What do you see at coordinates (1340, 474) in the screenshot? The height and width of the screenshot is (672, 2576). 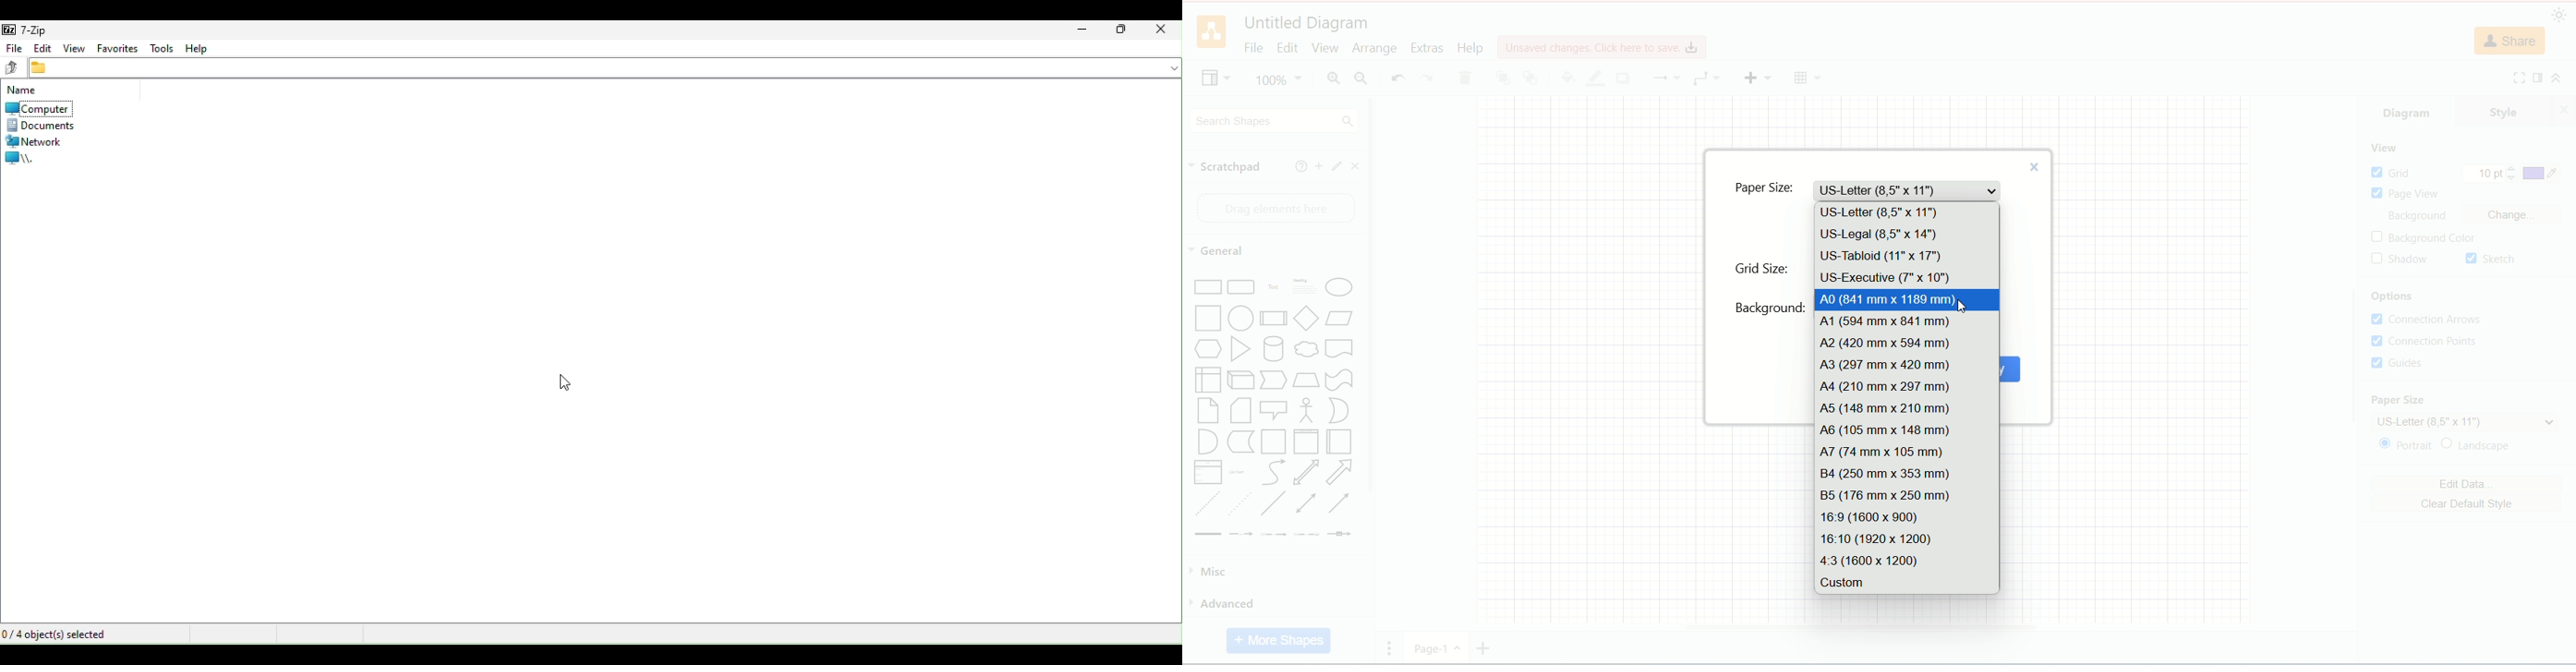 I see `Arrow` at bounding box center [1340, 474].